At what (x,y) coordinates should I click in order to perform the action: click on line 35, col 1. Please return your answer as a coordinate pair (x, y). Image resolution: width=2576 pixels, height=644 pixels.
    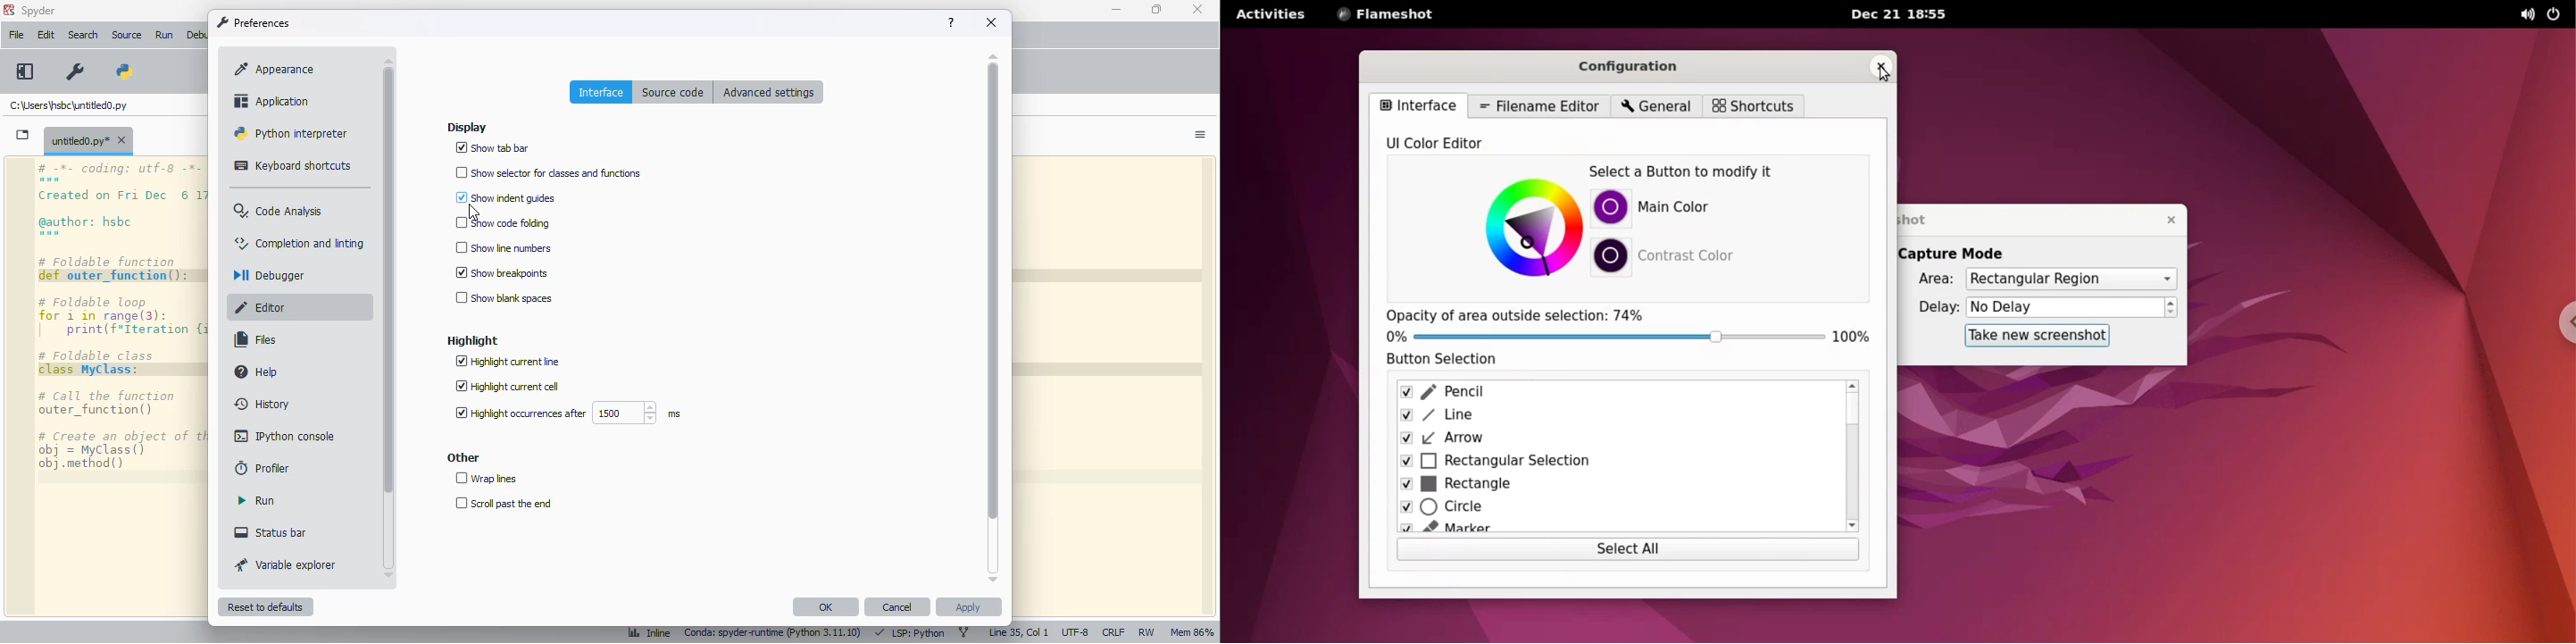
    Looking at the image, I should click on (1019, 632).